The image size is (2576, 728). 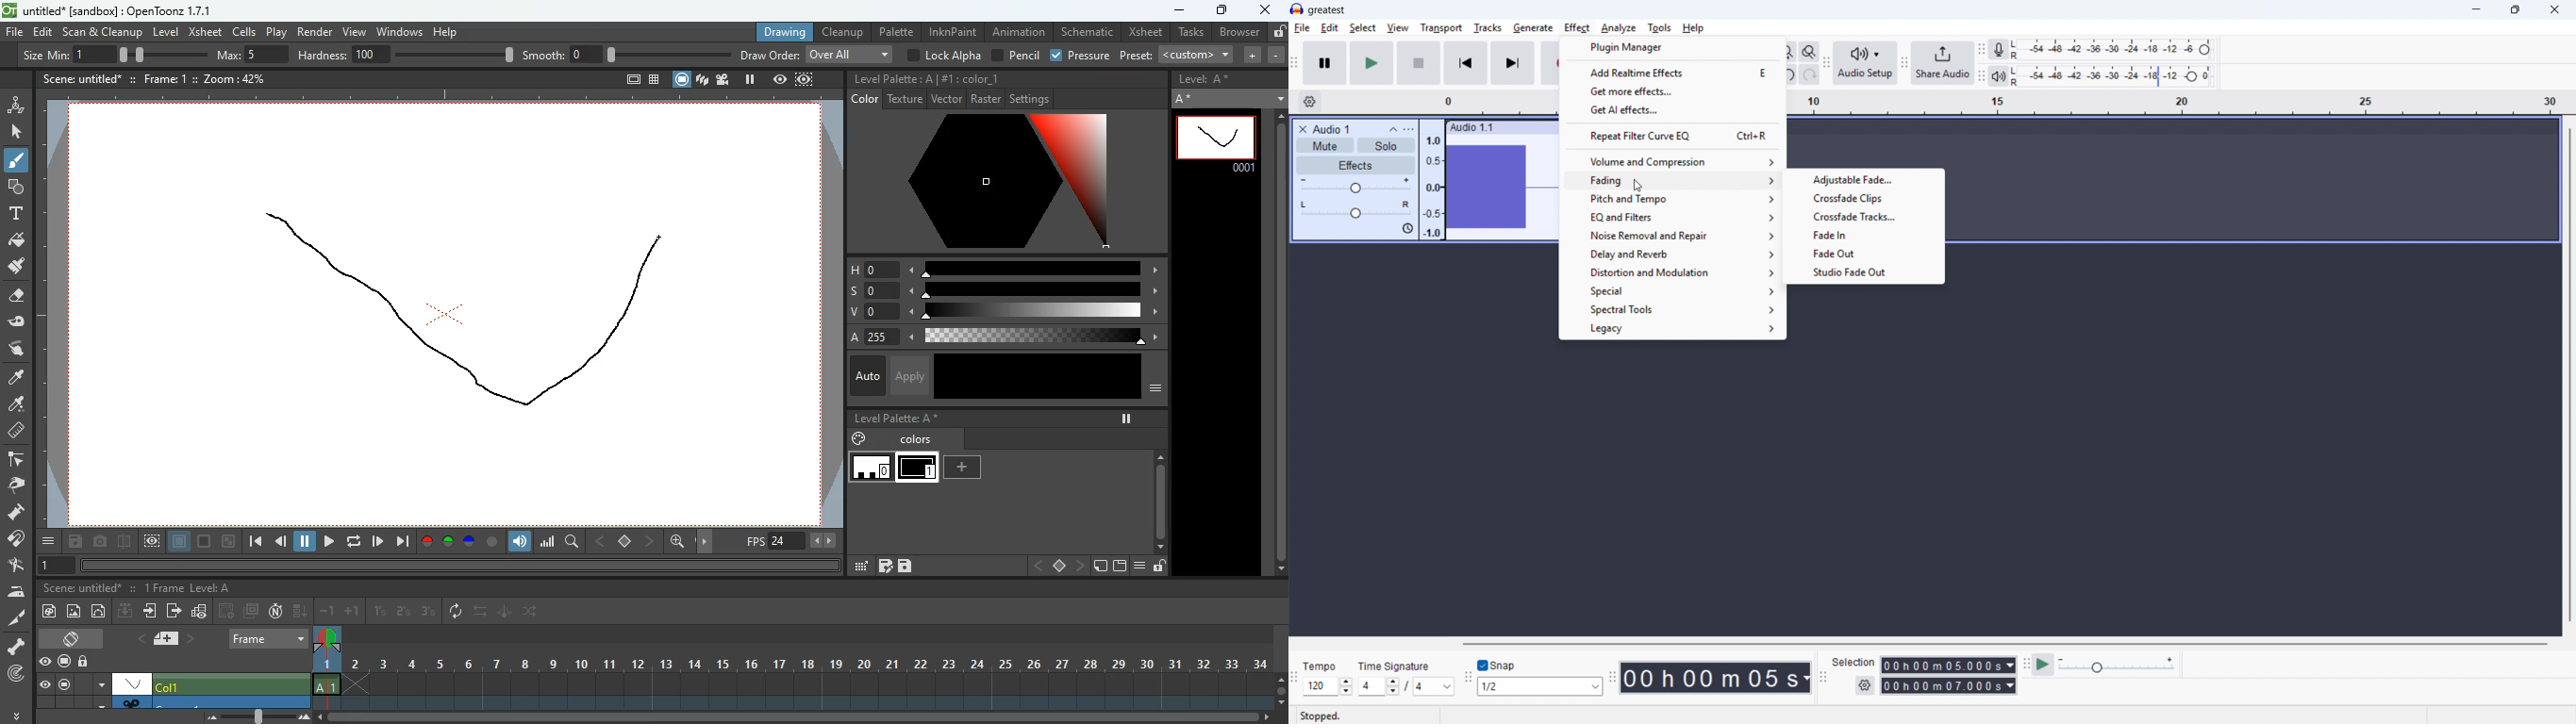 What do you see at coordinates (506, 613) in the screenshot?
I see `animate` at bounding box center [506, 613].